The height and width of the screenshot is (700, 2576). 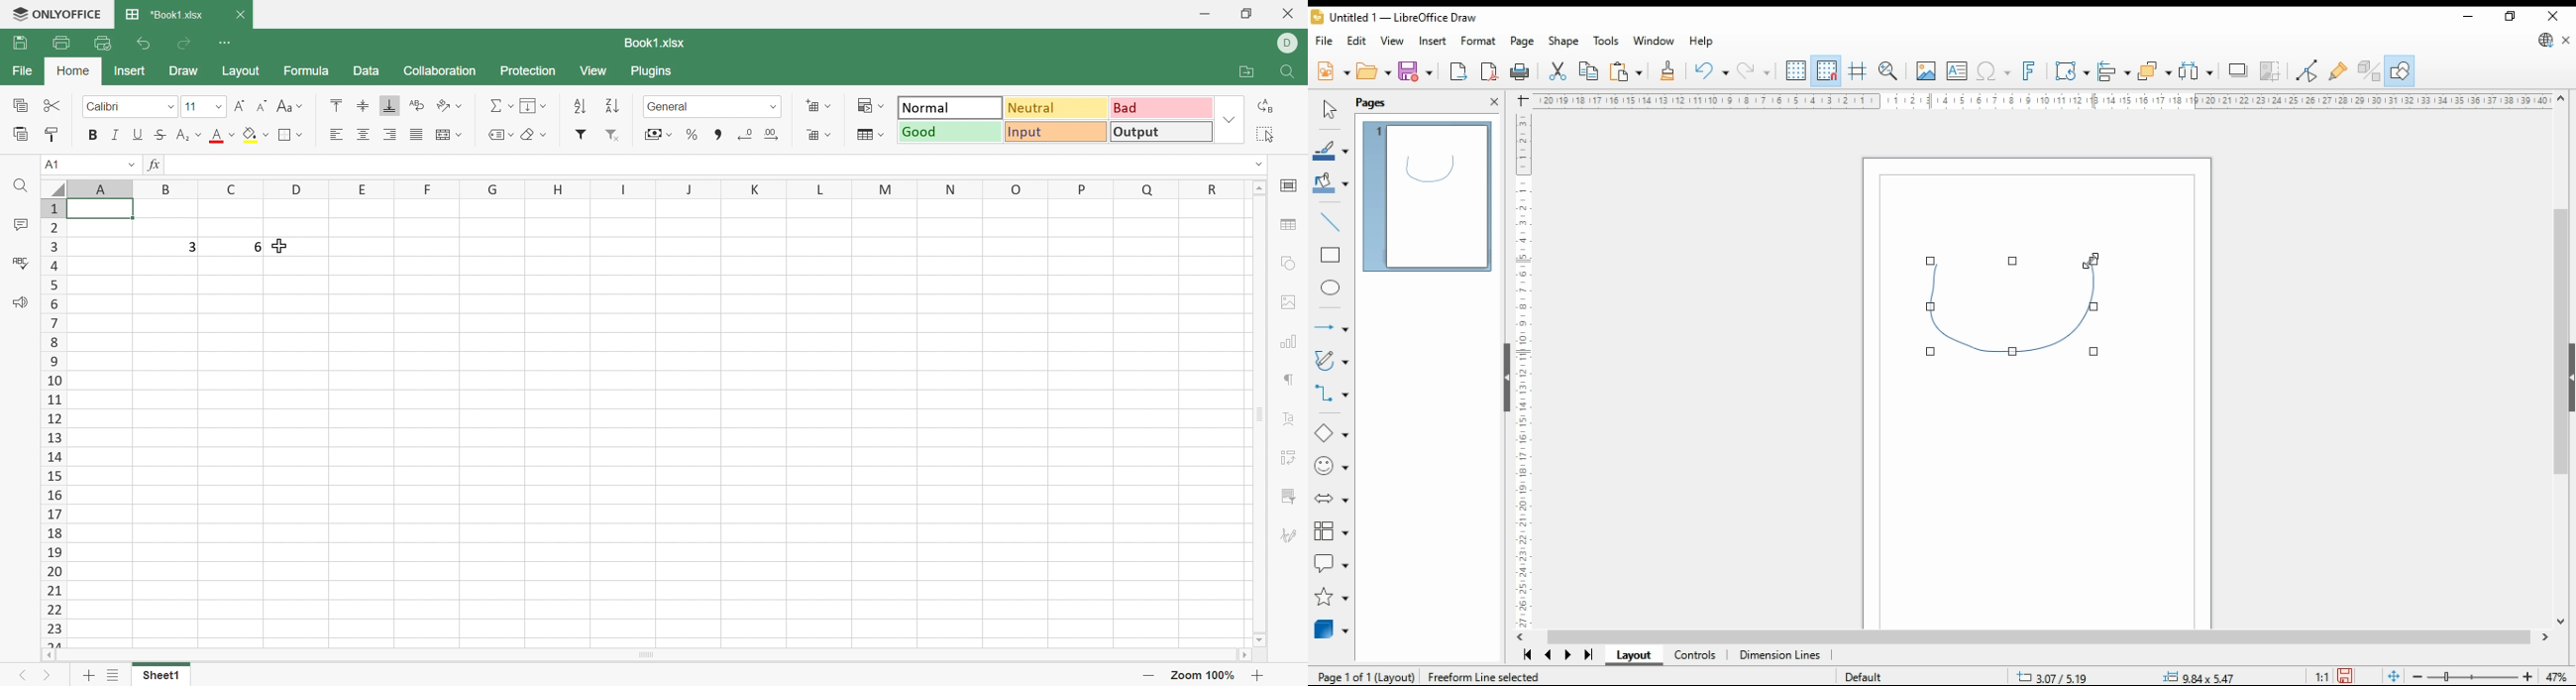 What do you see at coordinates (2368, 71) in the screenshot?
I see `toggle extrusions` at bounding box center [2368, 71].